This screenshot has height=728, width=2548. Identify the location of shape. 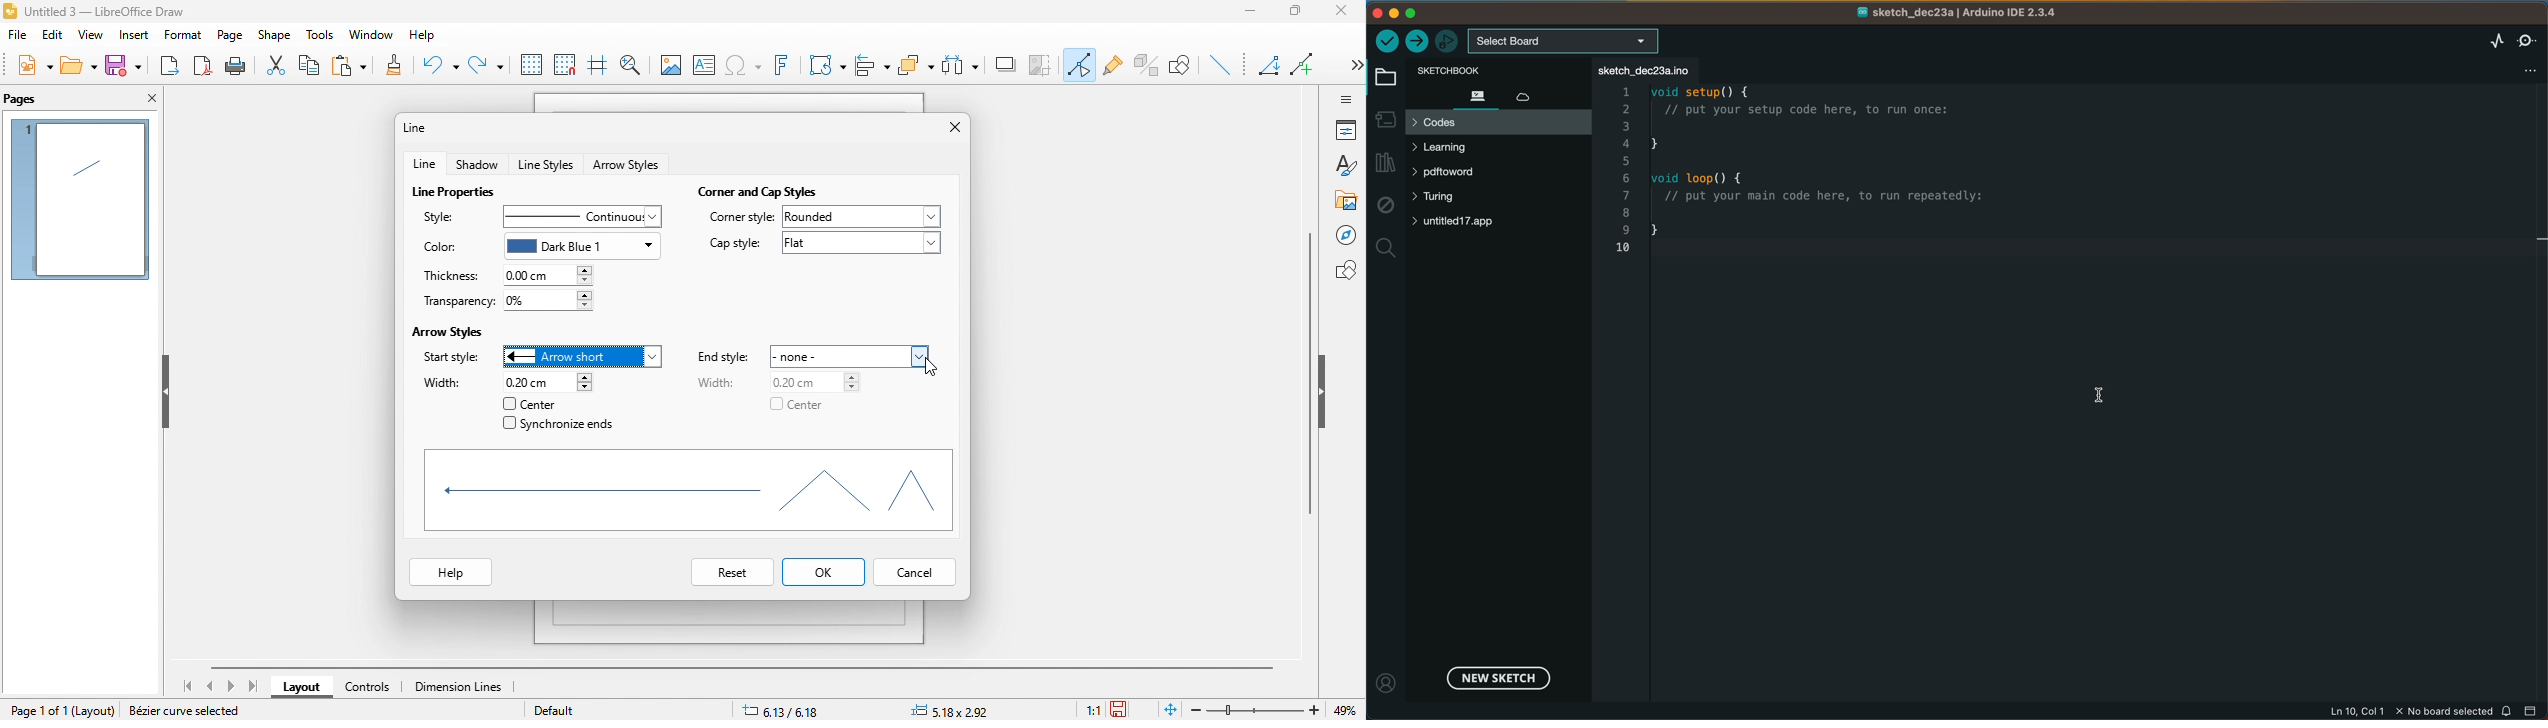
(275, 36).